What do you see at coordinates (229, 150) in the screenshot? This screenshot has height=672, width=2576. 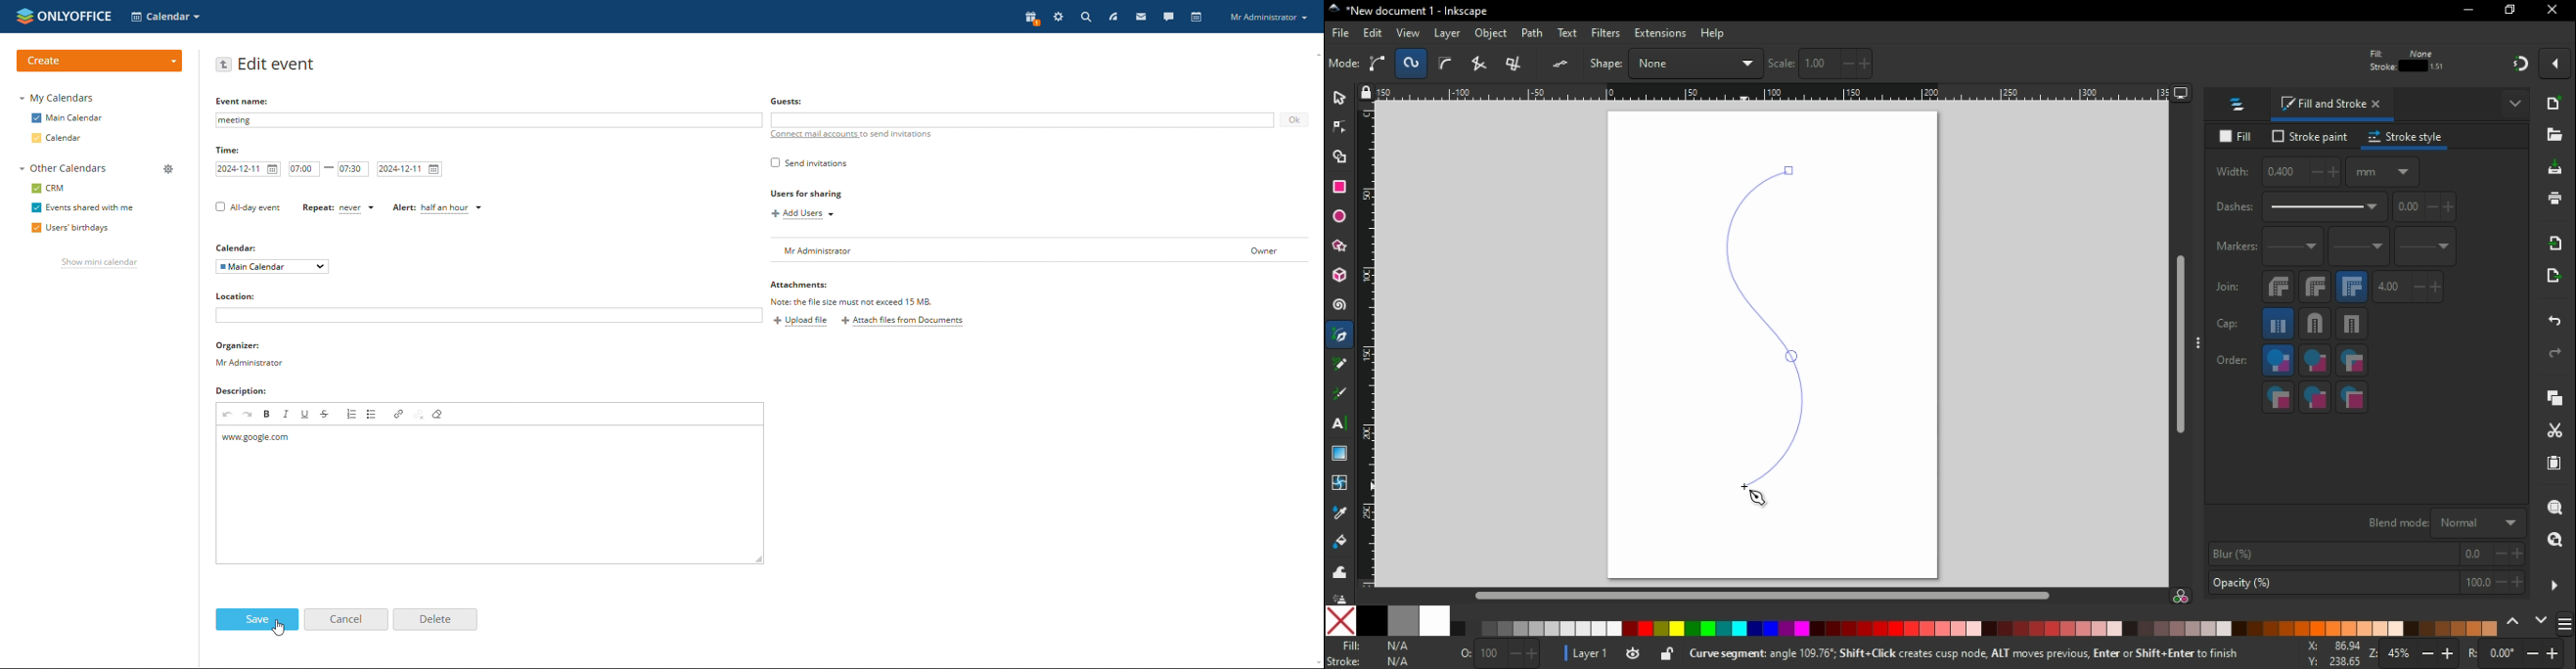 I see `Time:` at bounding box center [229, 150].